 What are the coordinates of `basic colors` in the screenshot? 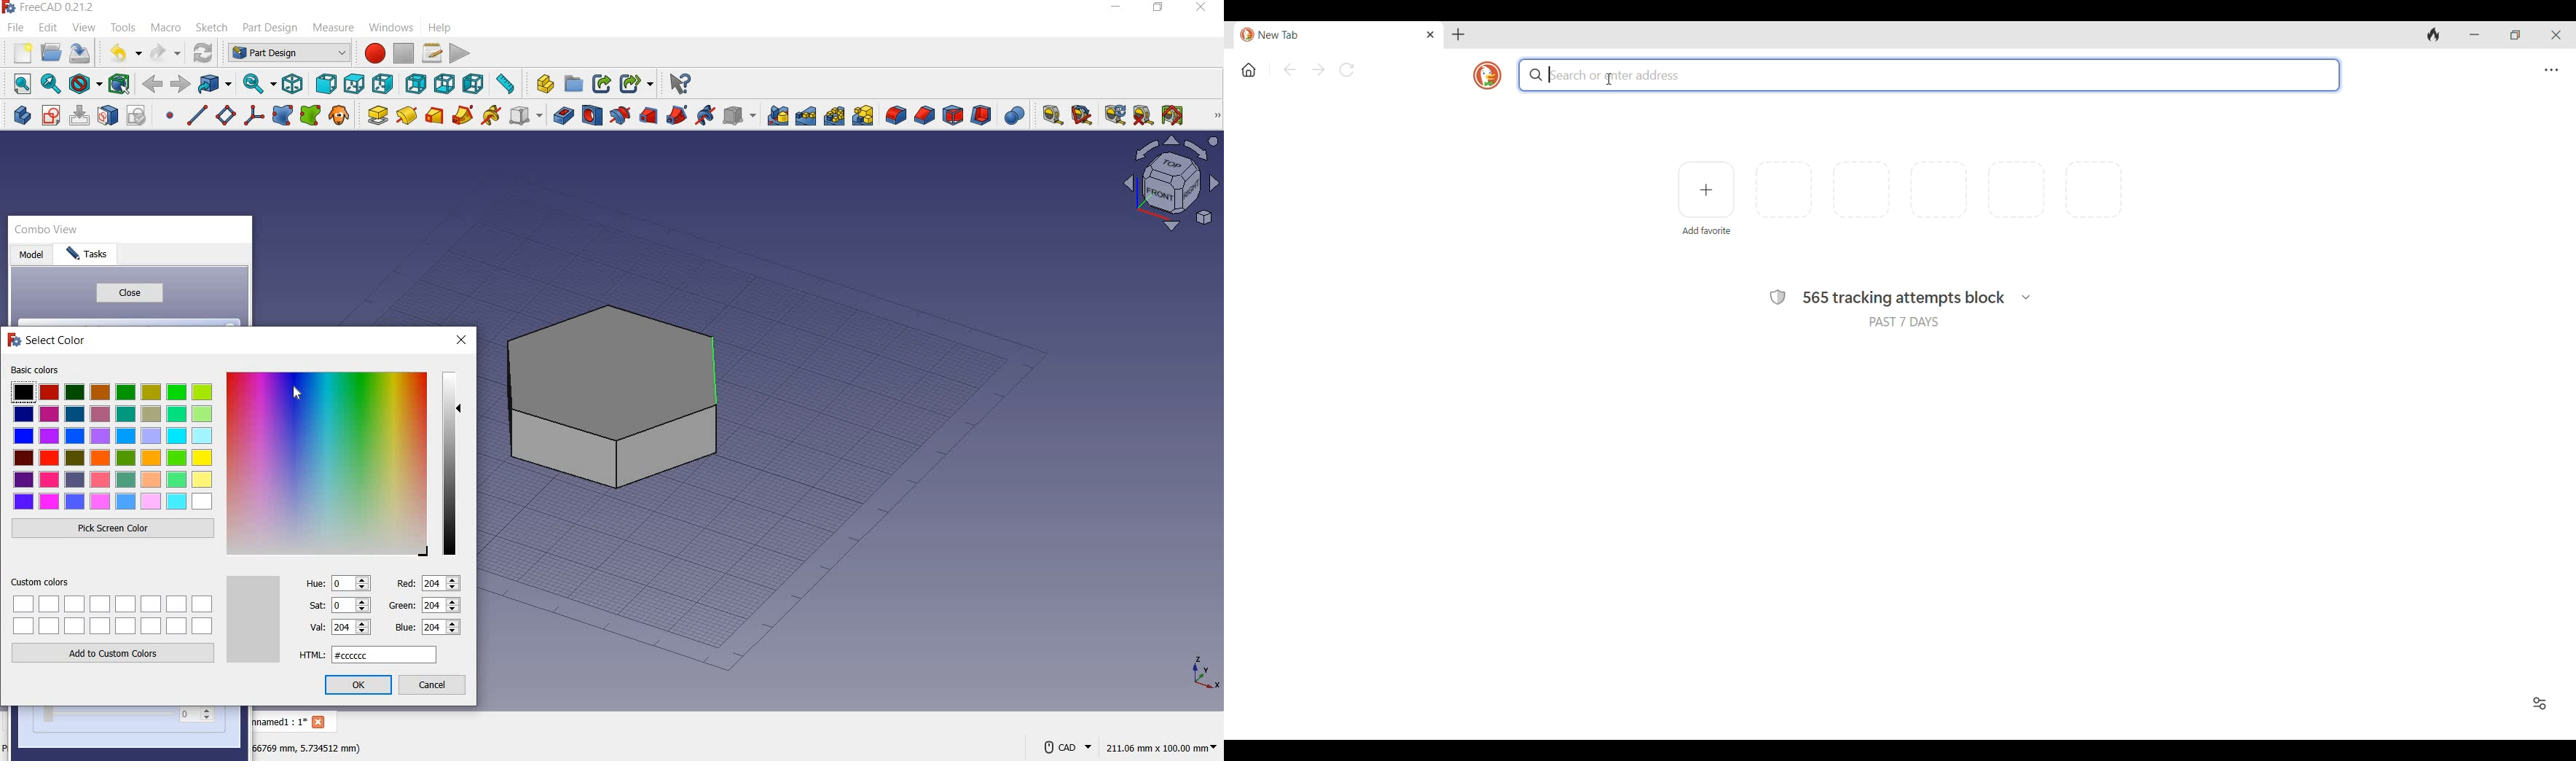 It's located at (111, 438).